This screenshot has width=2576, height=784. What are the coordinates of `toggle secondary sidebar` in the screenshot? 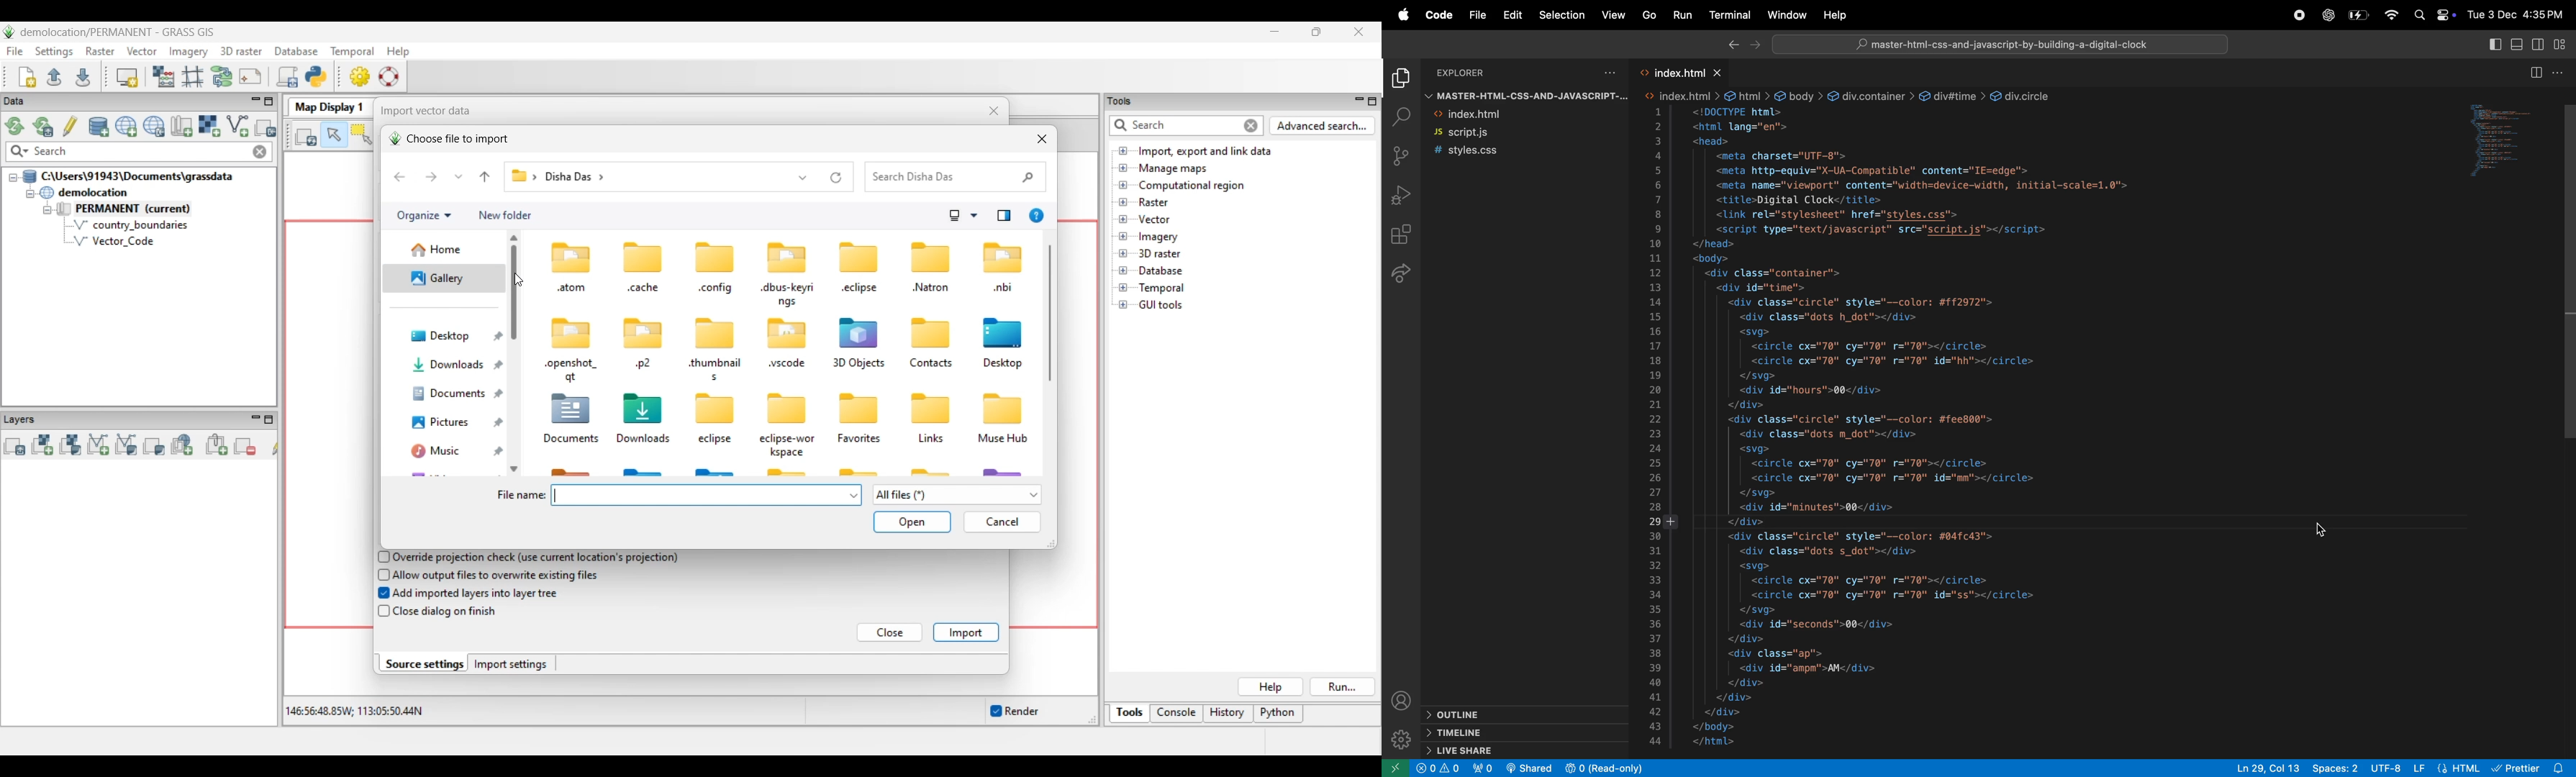 It's located at (2540, 43).